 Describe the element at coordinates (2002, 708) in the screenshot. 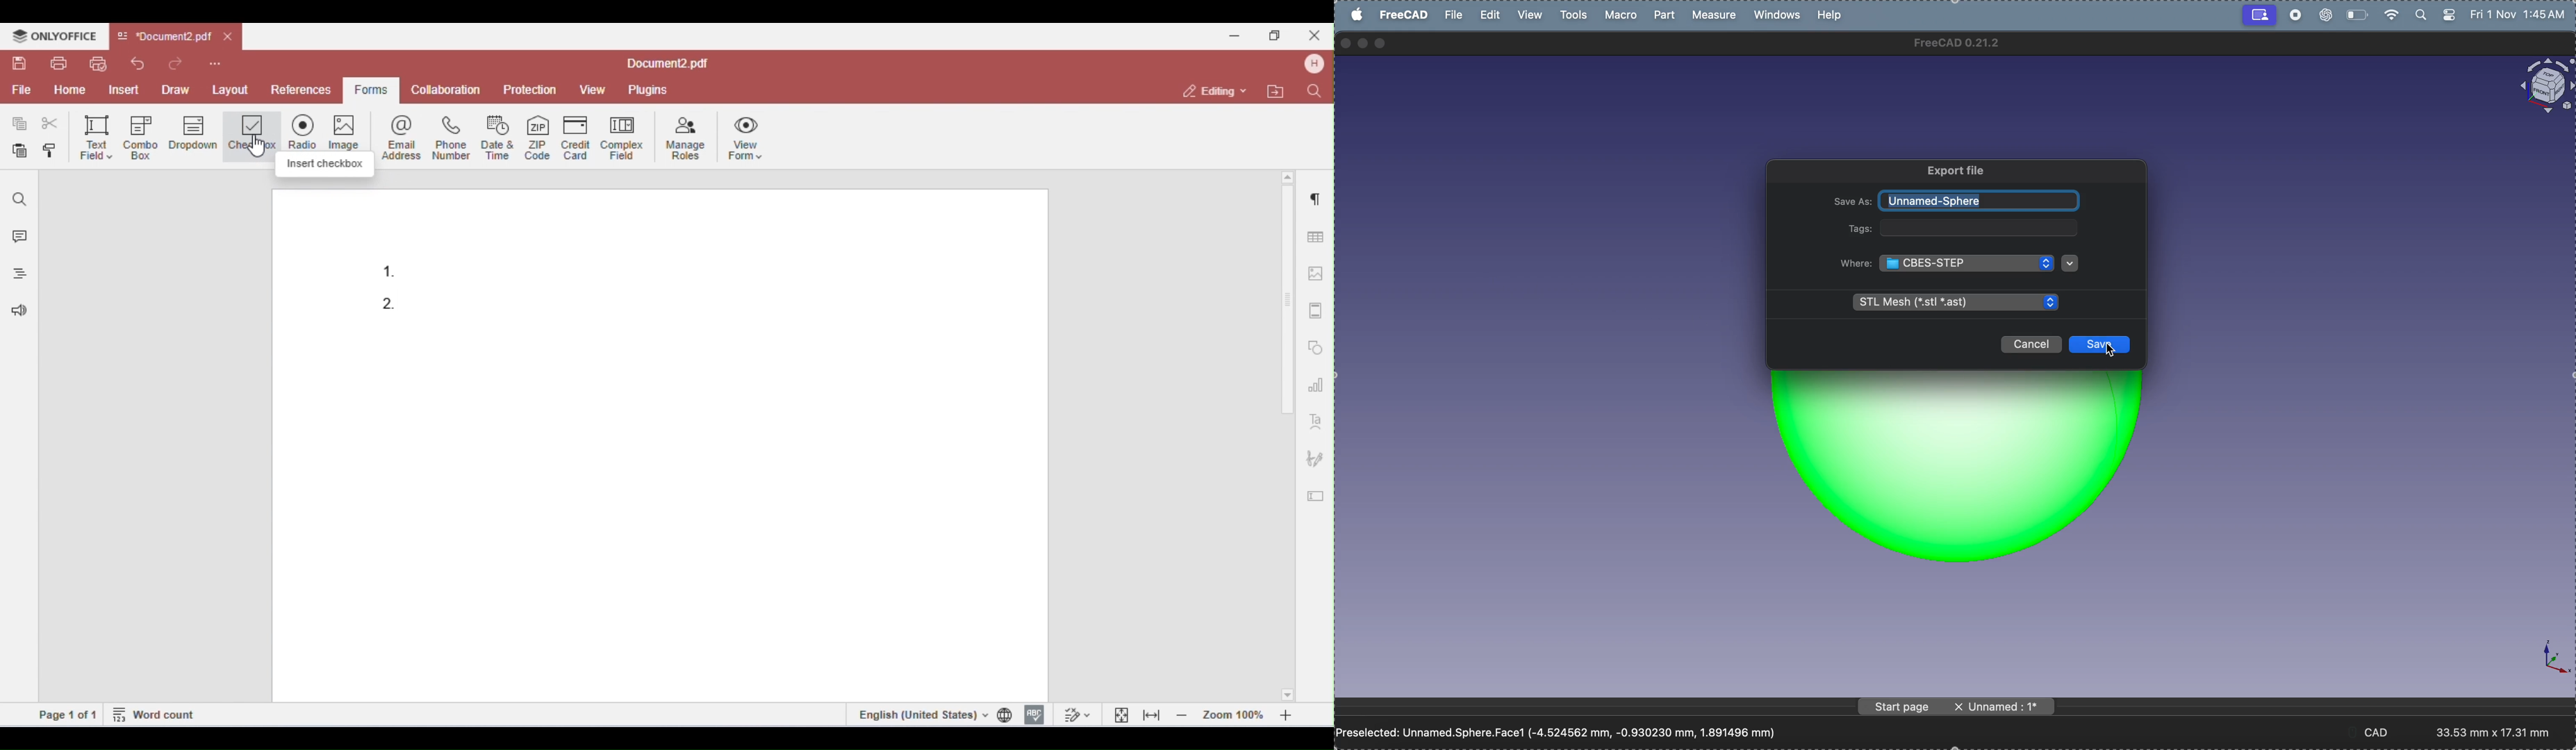

I see `unnamed:1` at that location.